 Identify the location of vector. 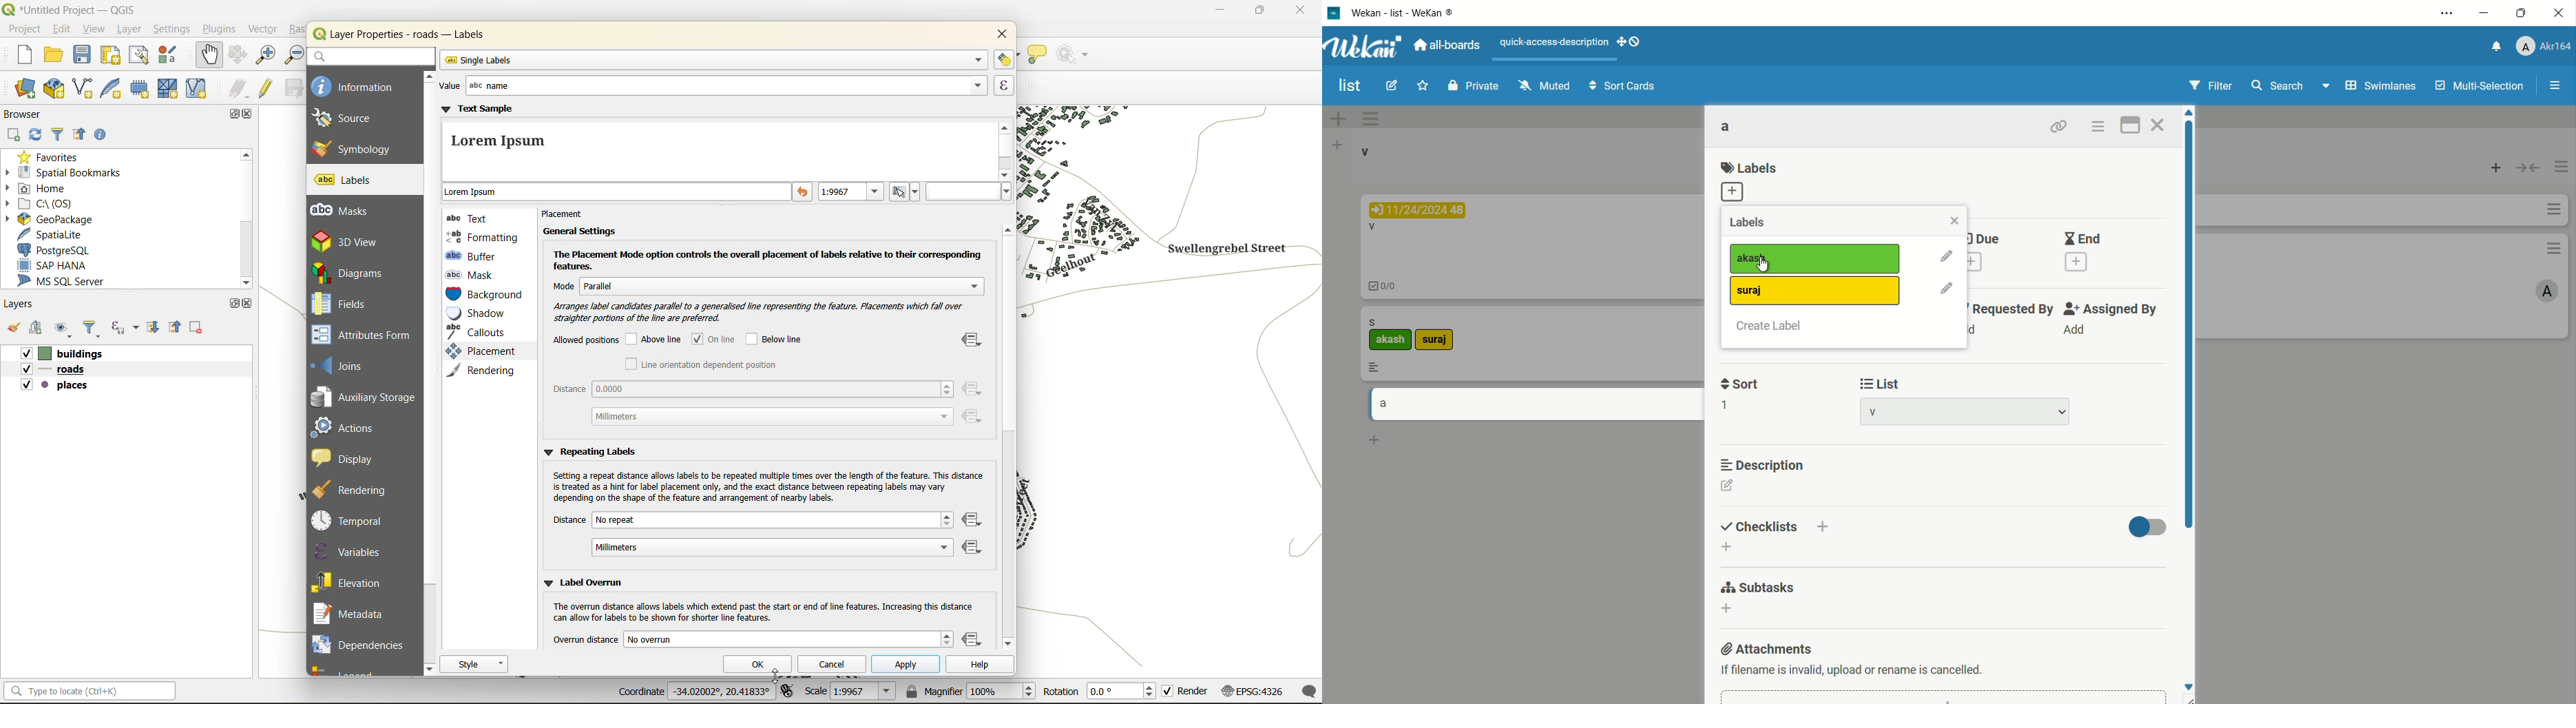
(266, 30).